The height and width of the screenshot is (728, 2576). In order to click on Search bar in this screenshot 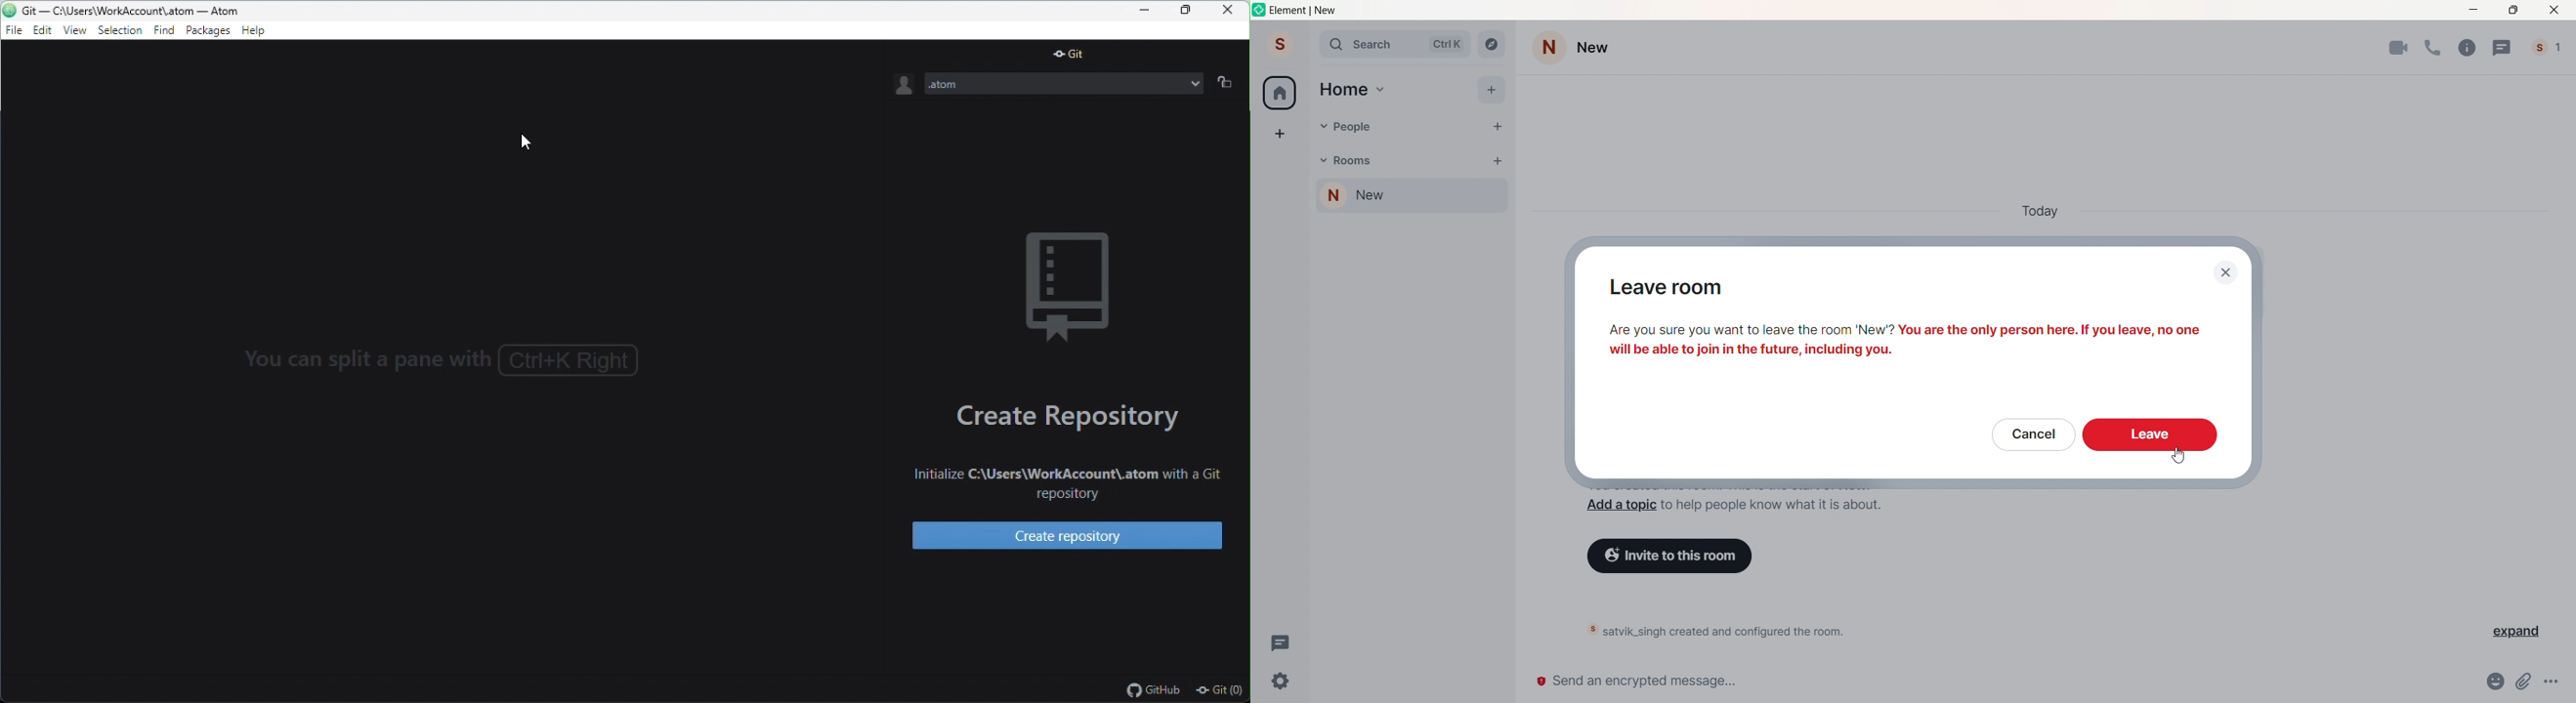, I will do `click(1394, 44)`.